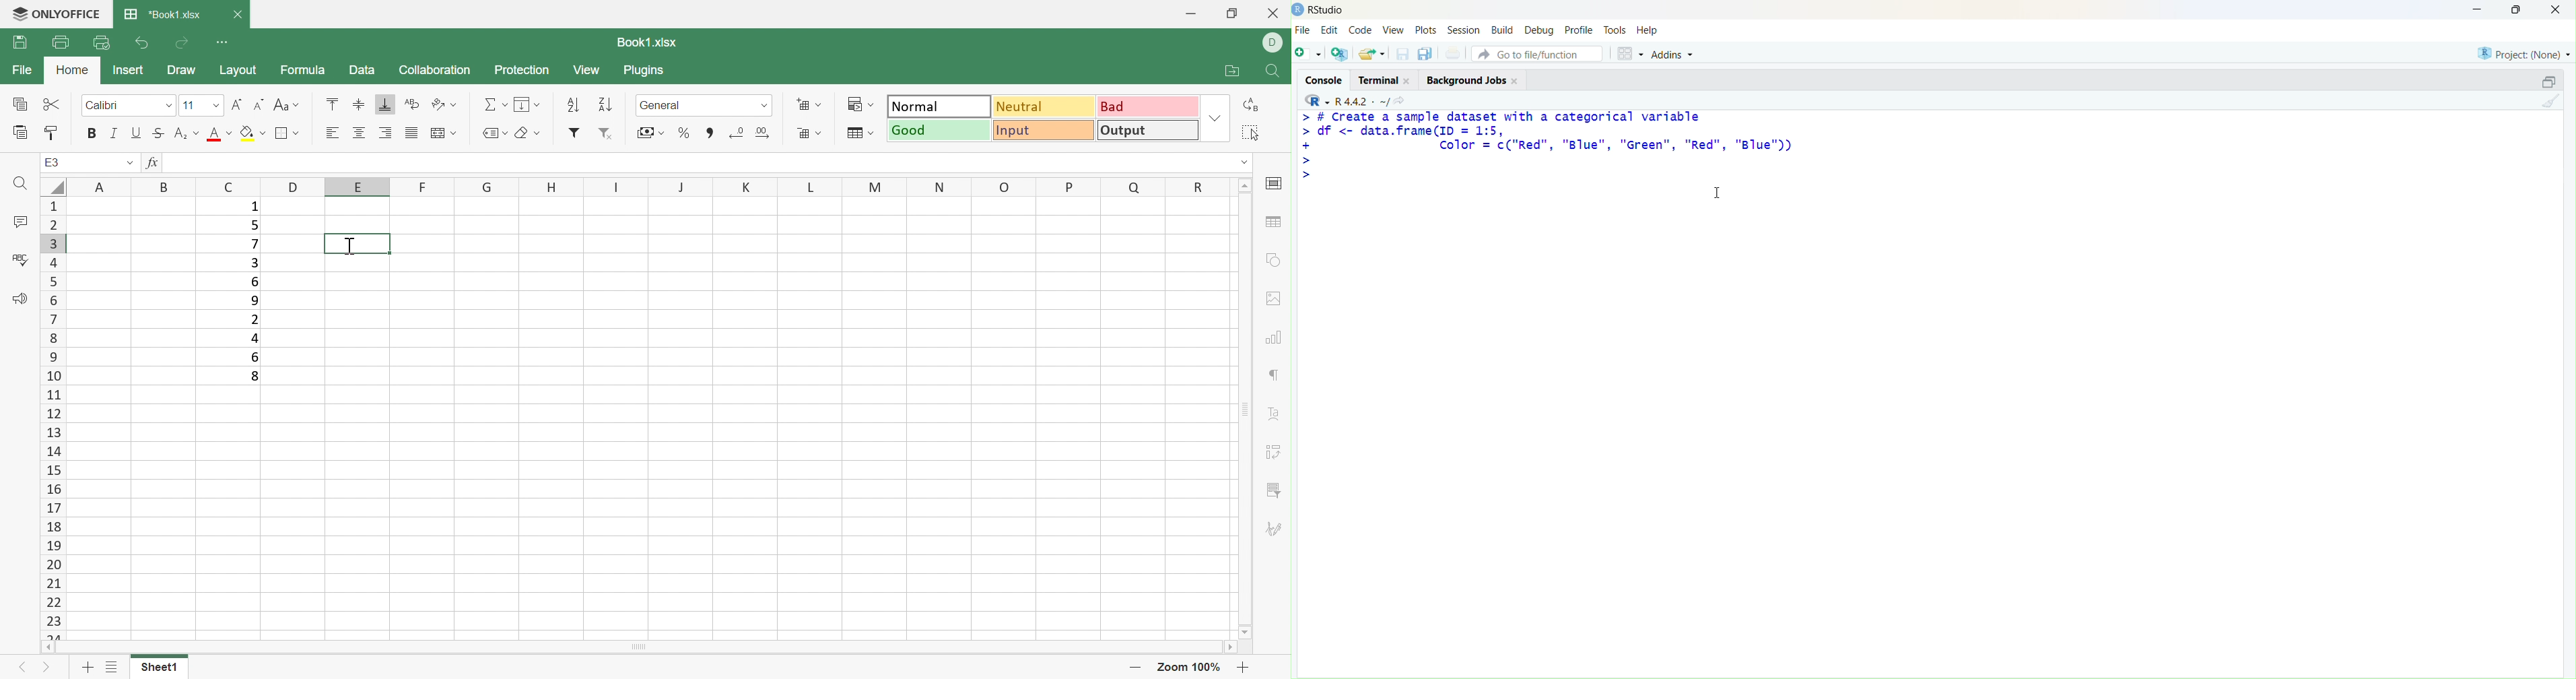 Image resolution: width=2576 pixels, height=700 pixels. What do you see at coordinates (1310, 54) in the screenshot?
I see `add file as` at bounding box center [1310, 54].